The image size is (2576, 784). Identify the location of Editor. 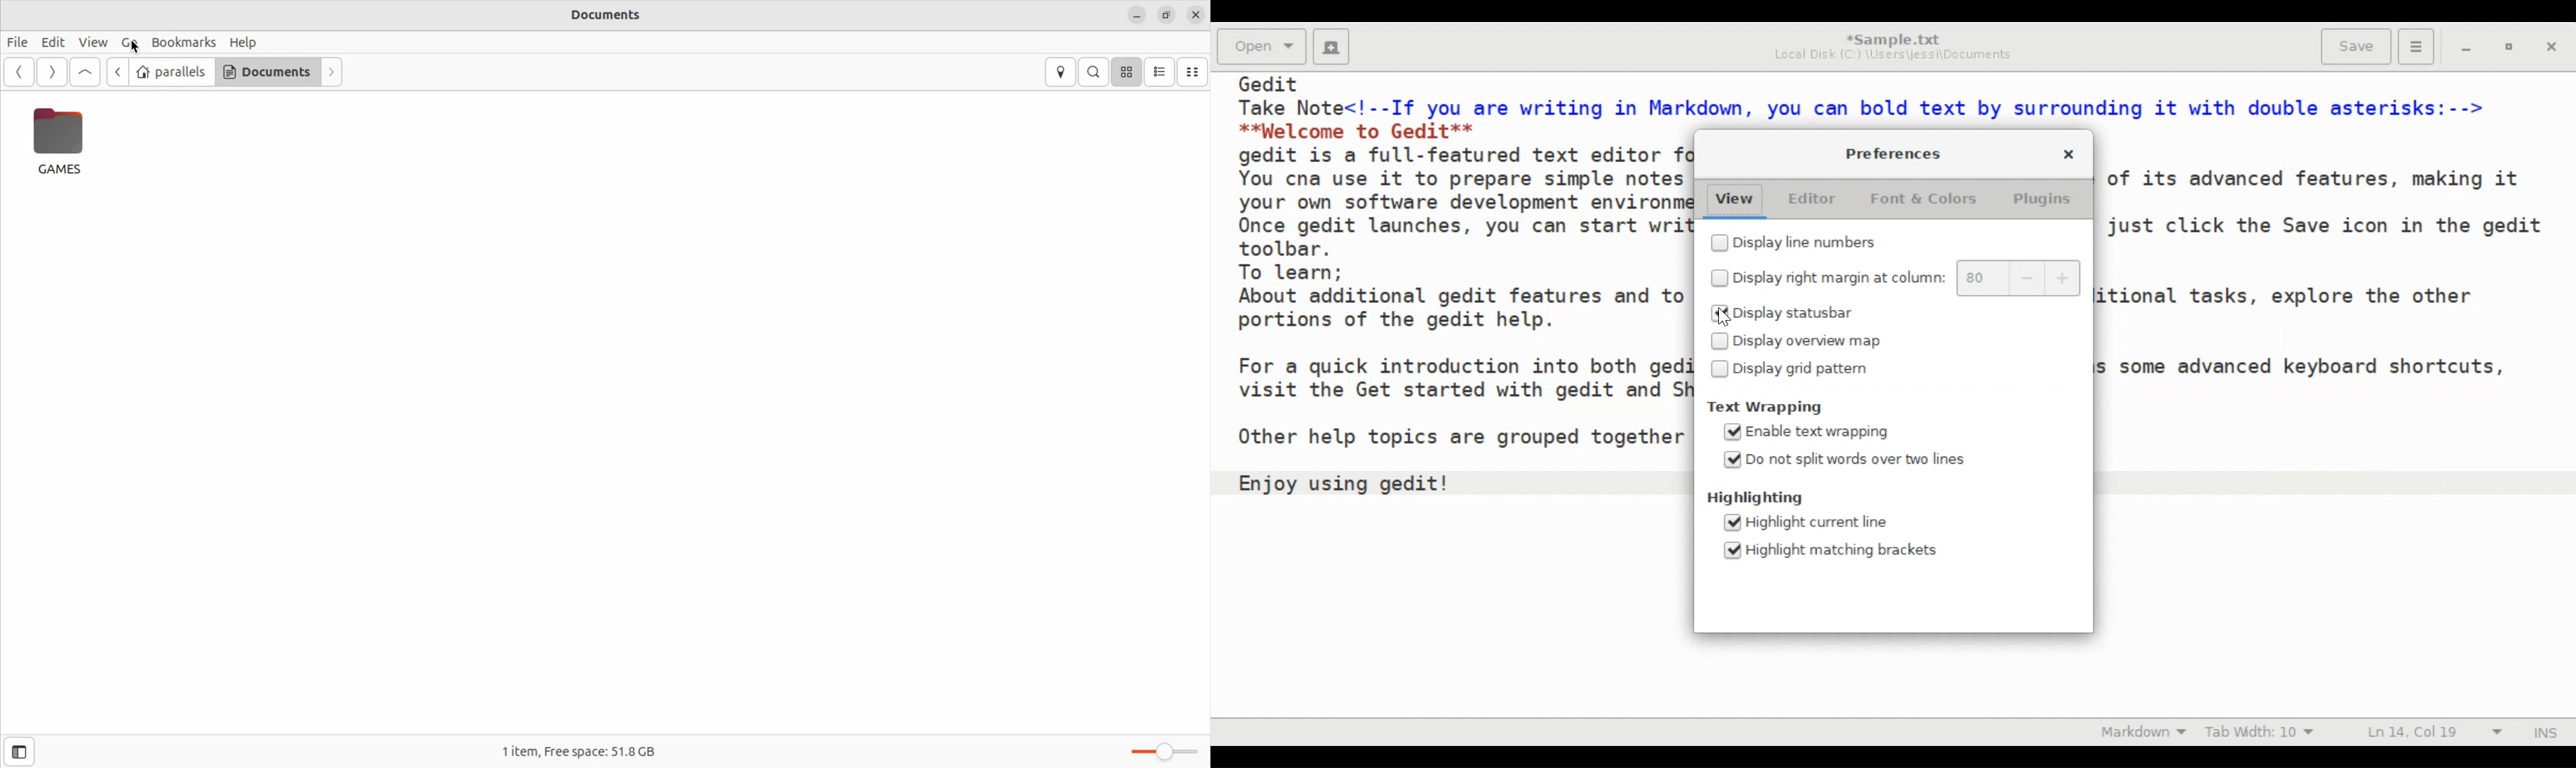
(1814, 198).